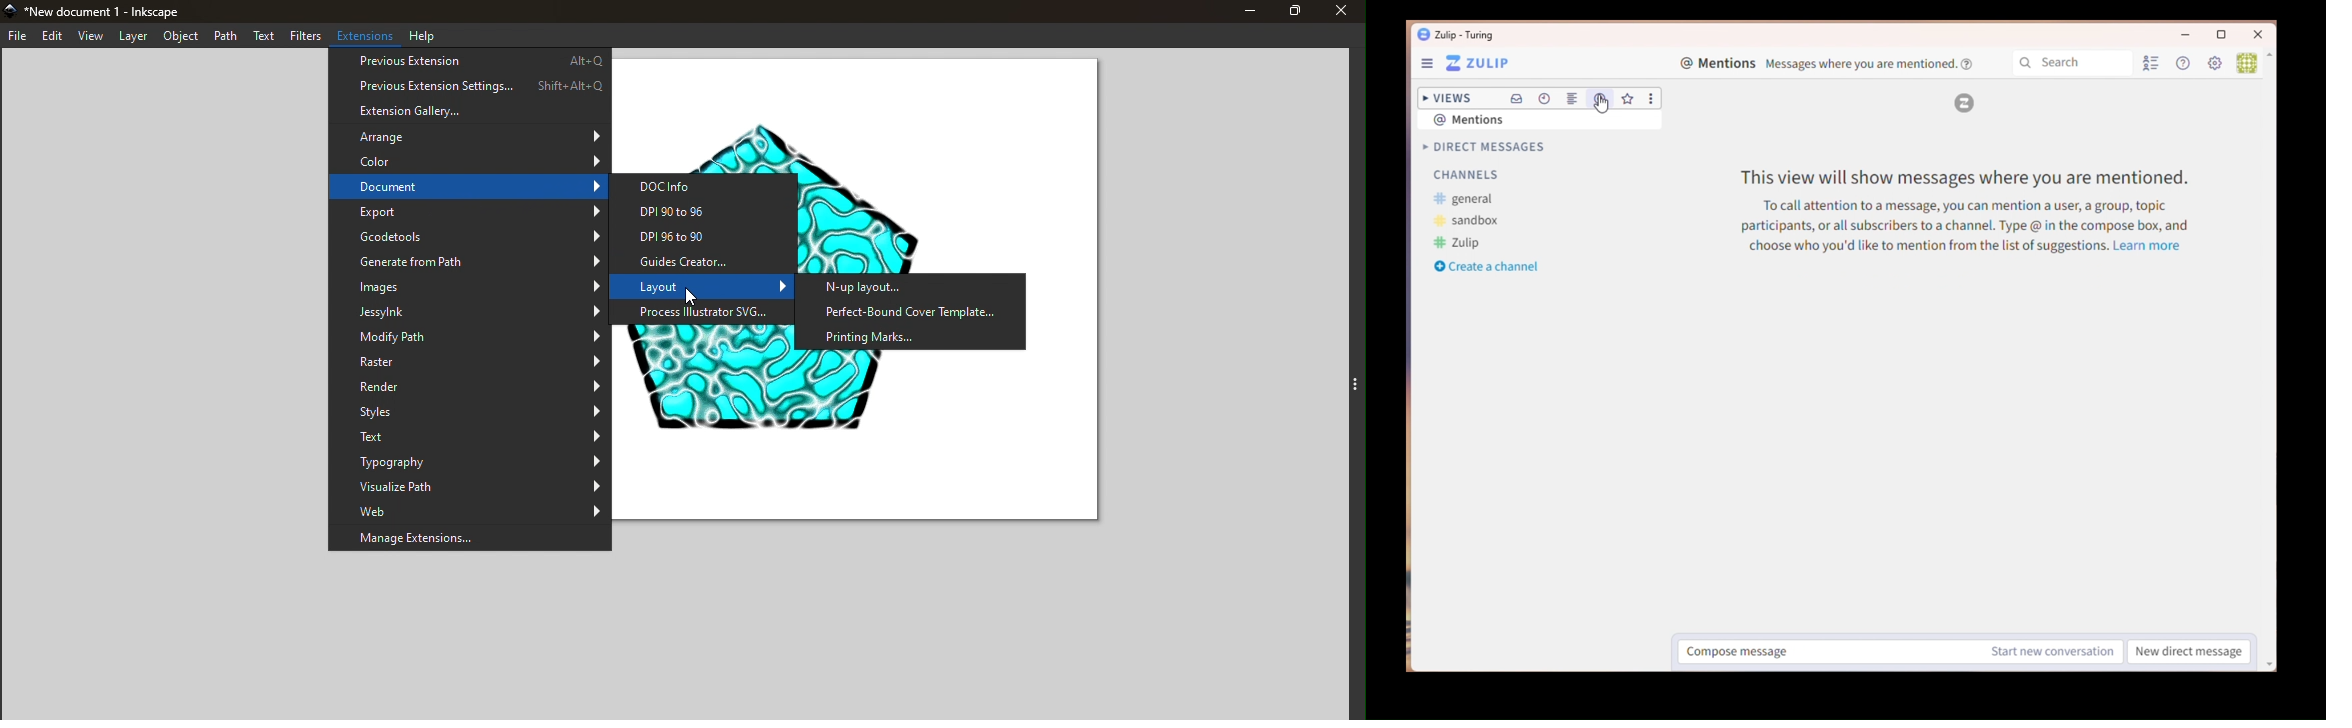 The height and width of the screenshot is (728, 2352). Describe the element at coordinates (705, 314) in the screenshot. I see `Process Illustrator SVG...` at that location.